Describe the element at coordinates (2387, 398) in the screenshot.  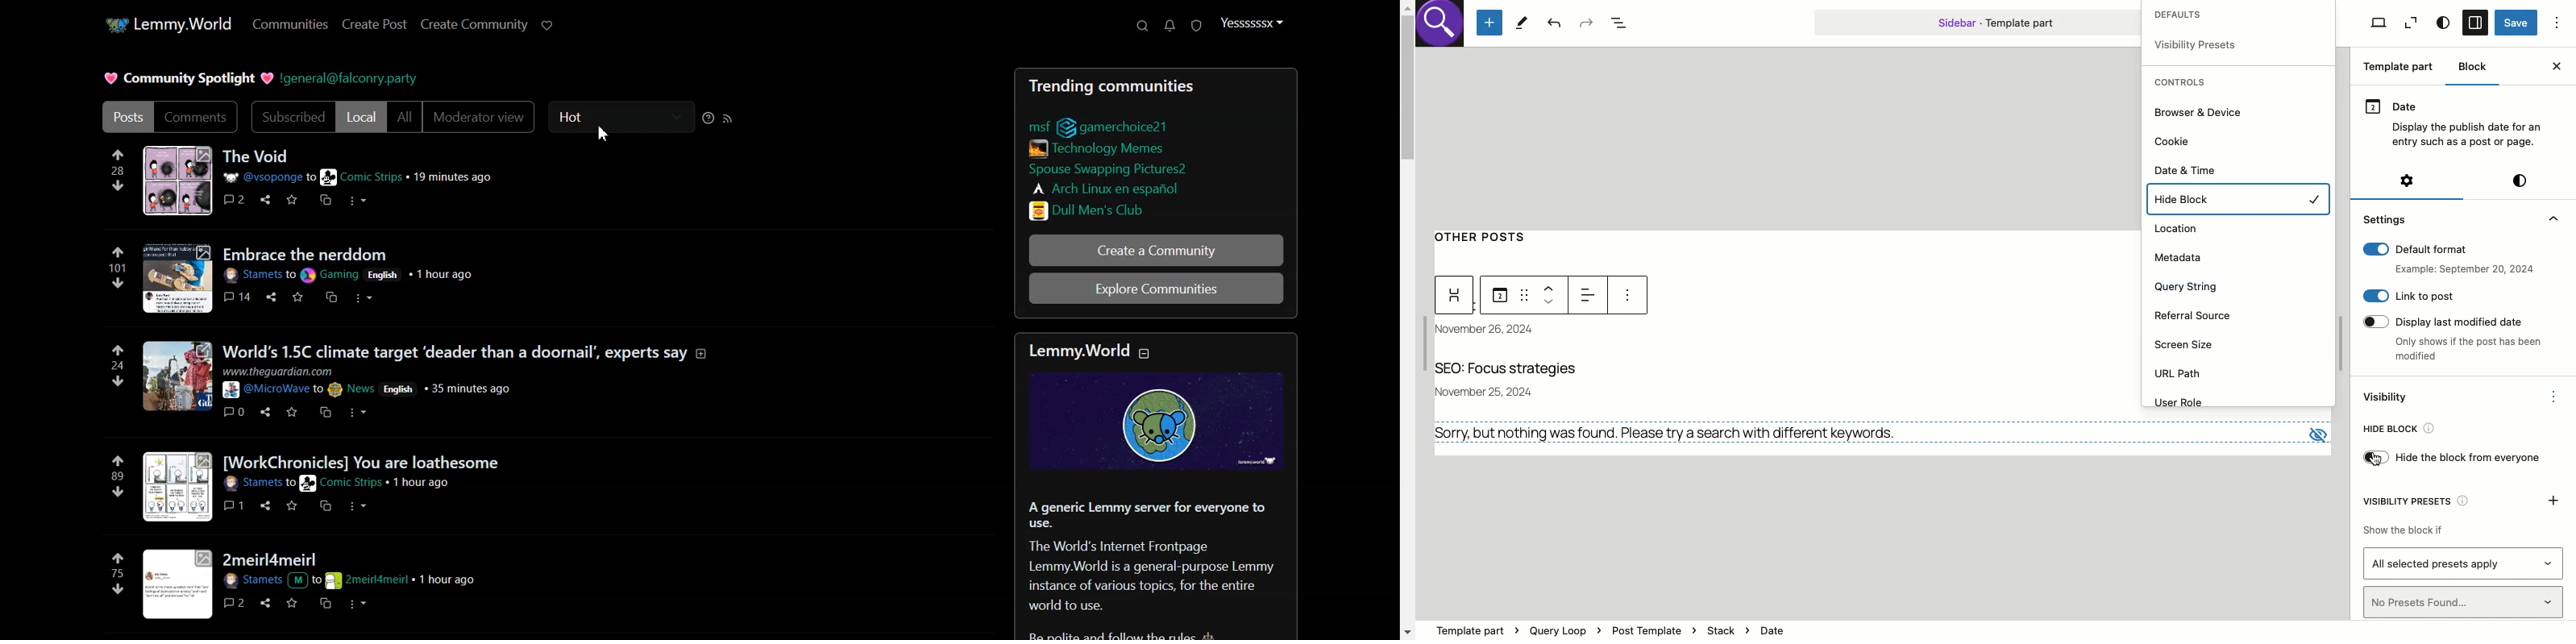
I see `Visibility ` at that location.